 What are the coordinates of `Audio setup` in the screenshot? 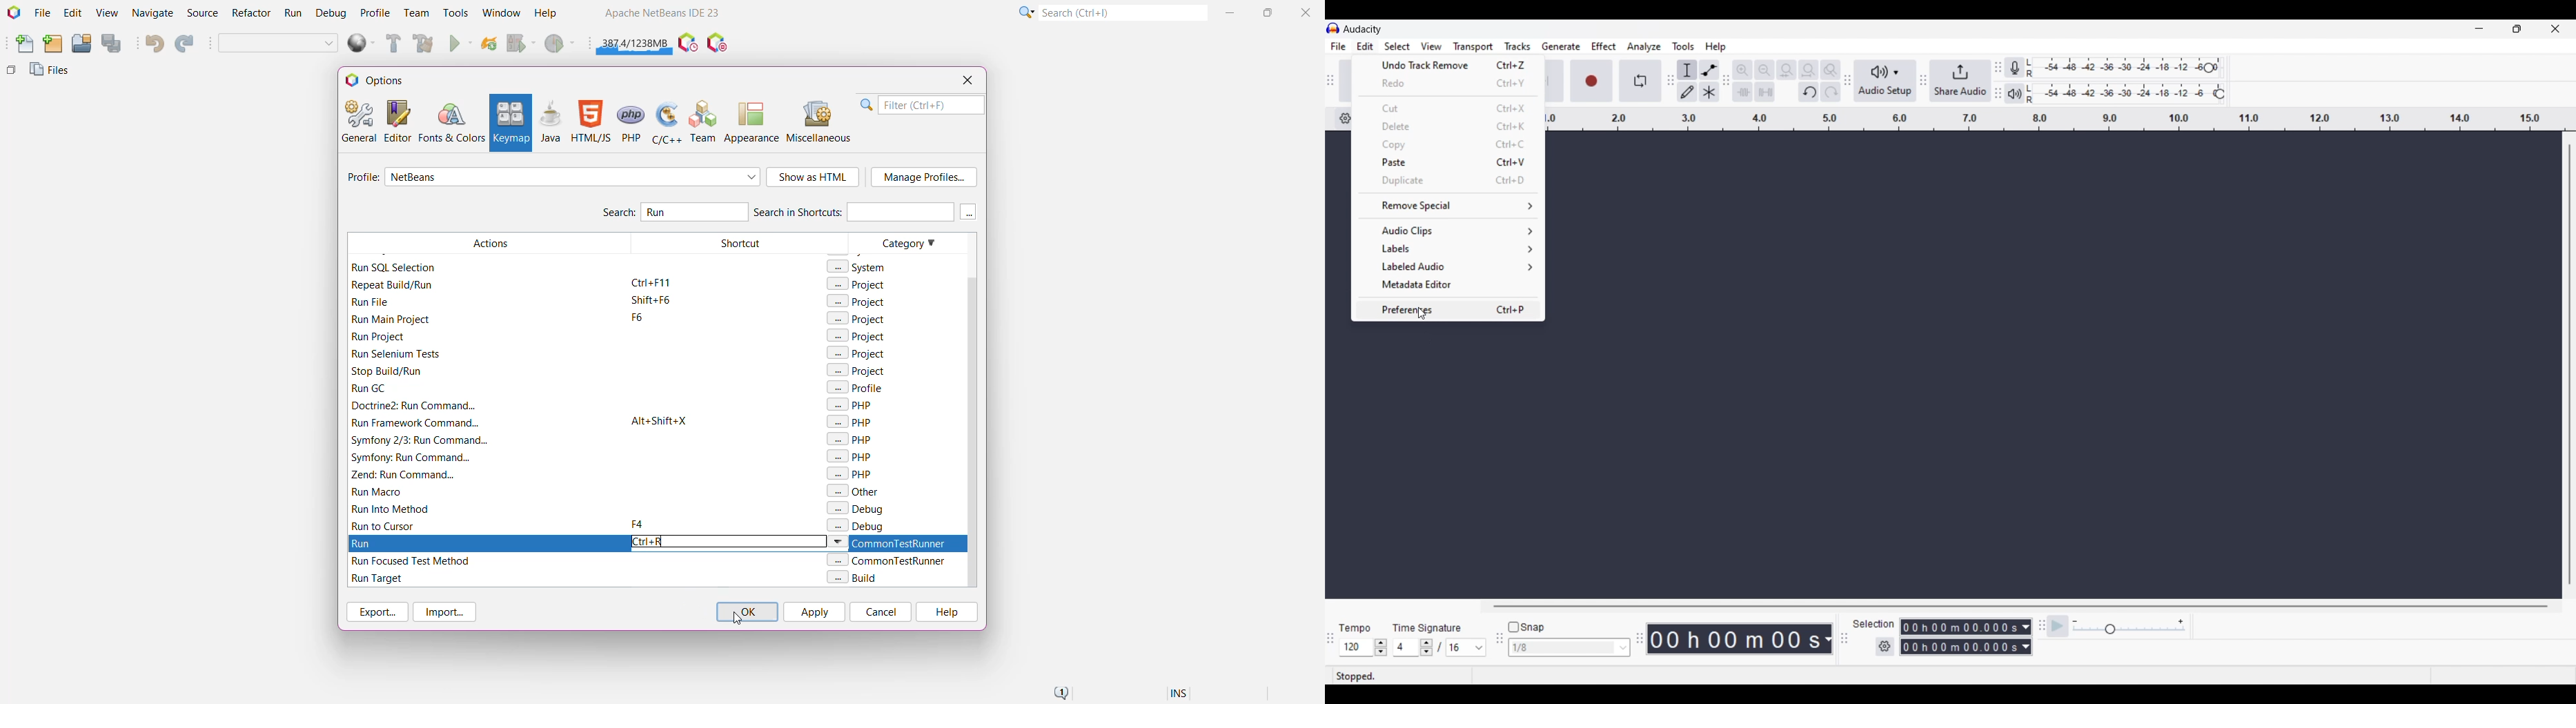 It's located at (1885, 81).